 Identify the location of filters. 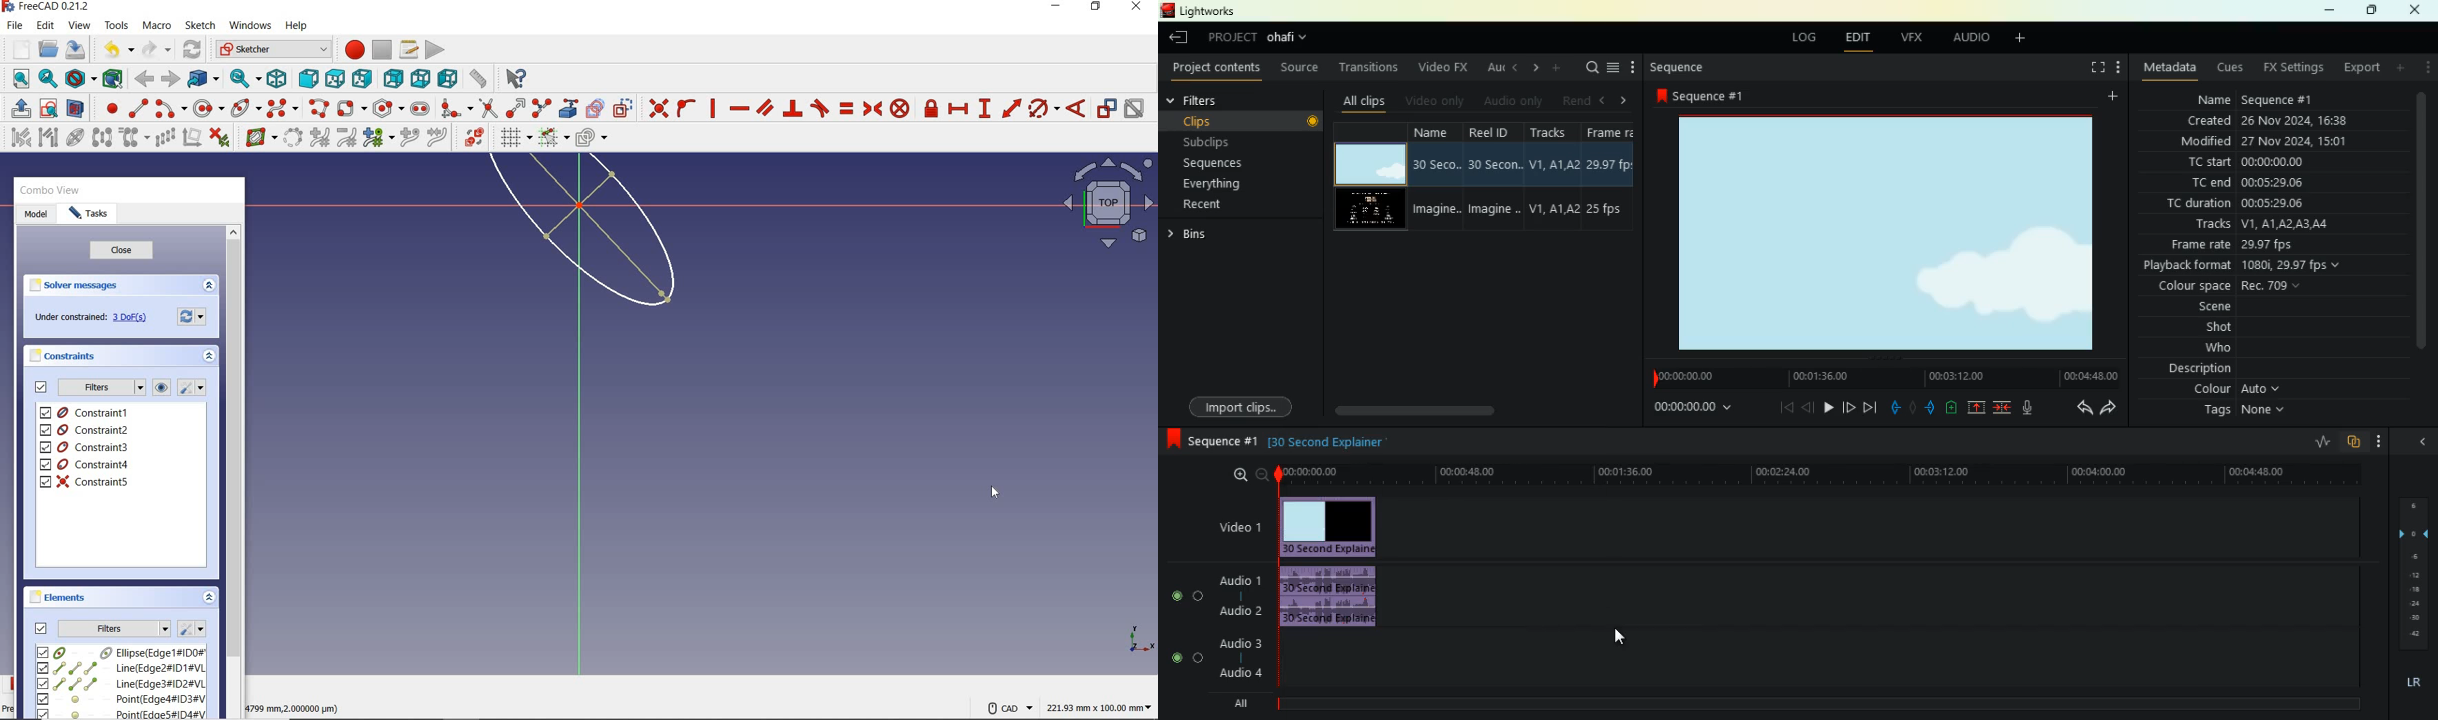
(114, 627).